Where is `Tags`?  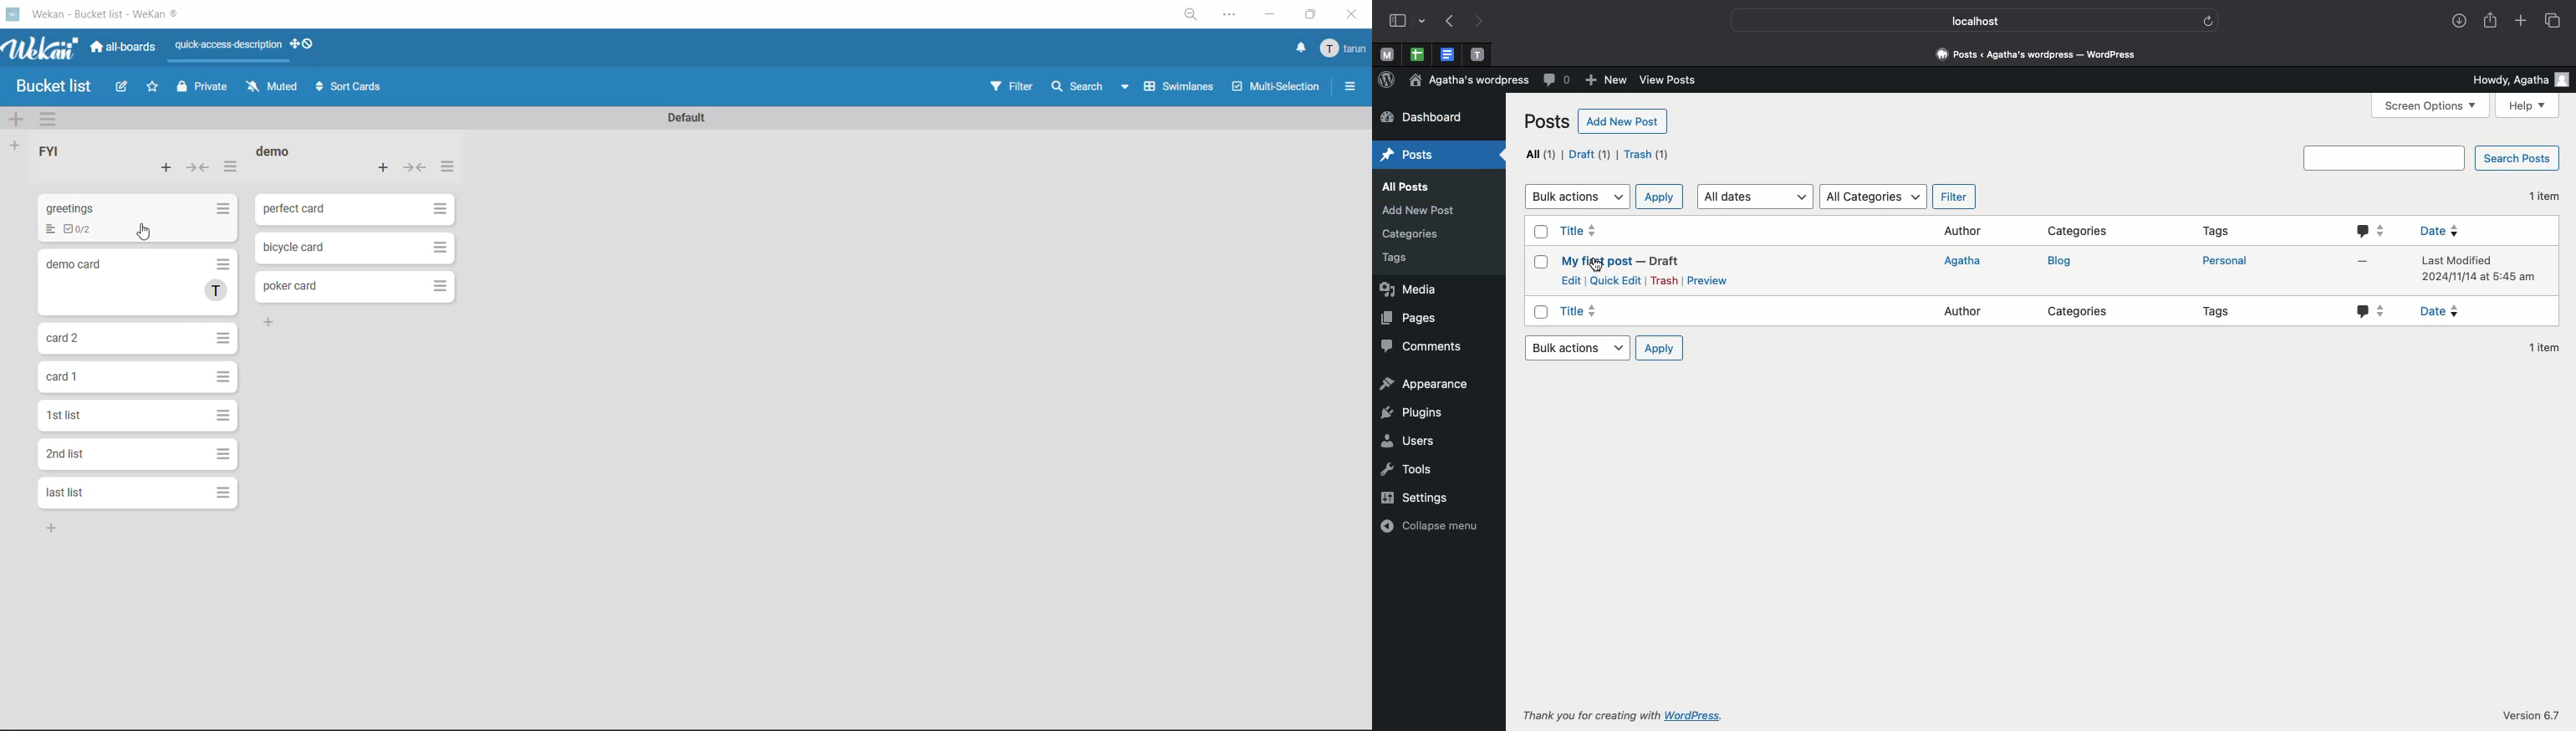
Tags is located at coordinates (2221, 230).